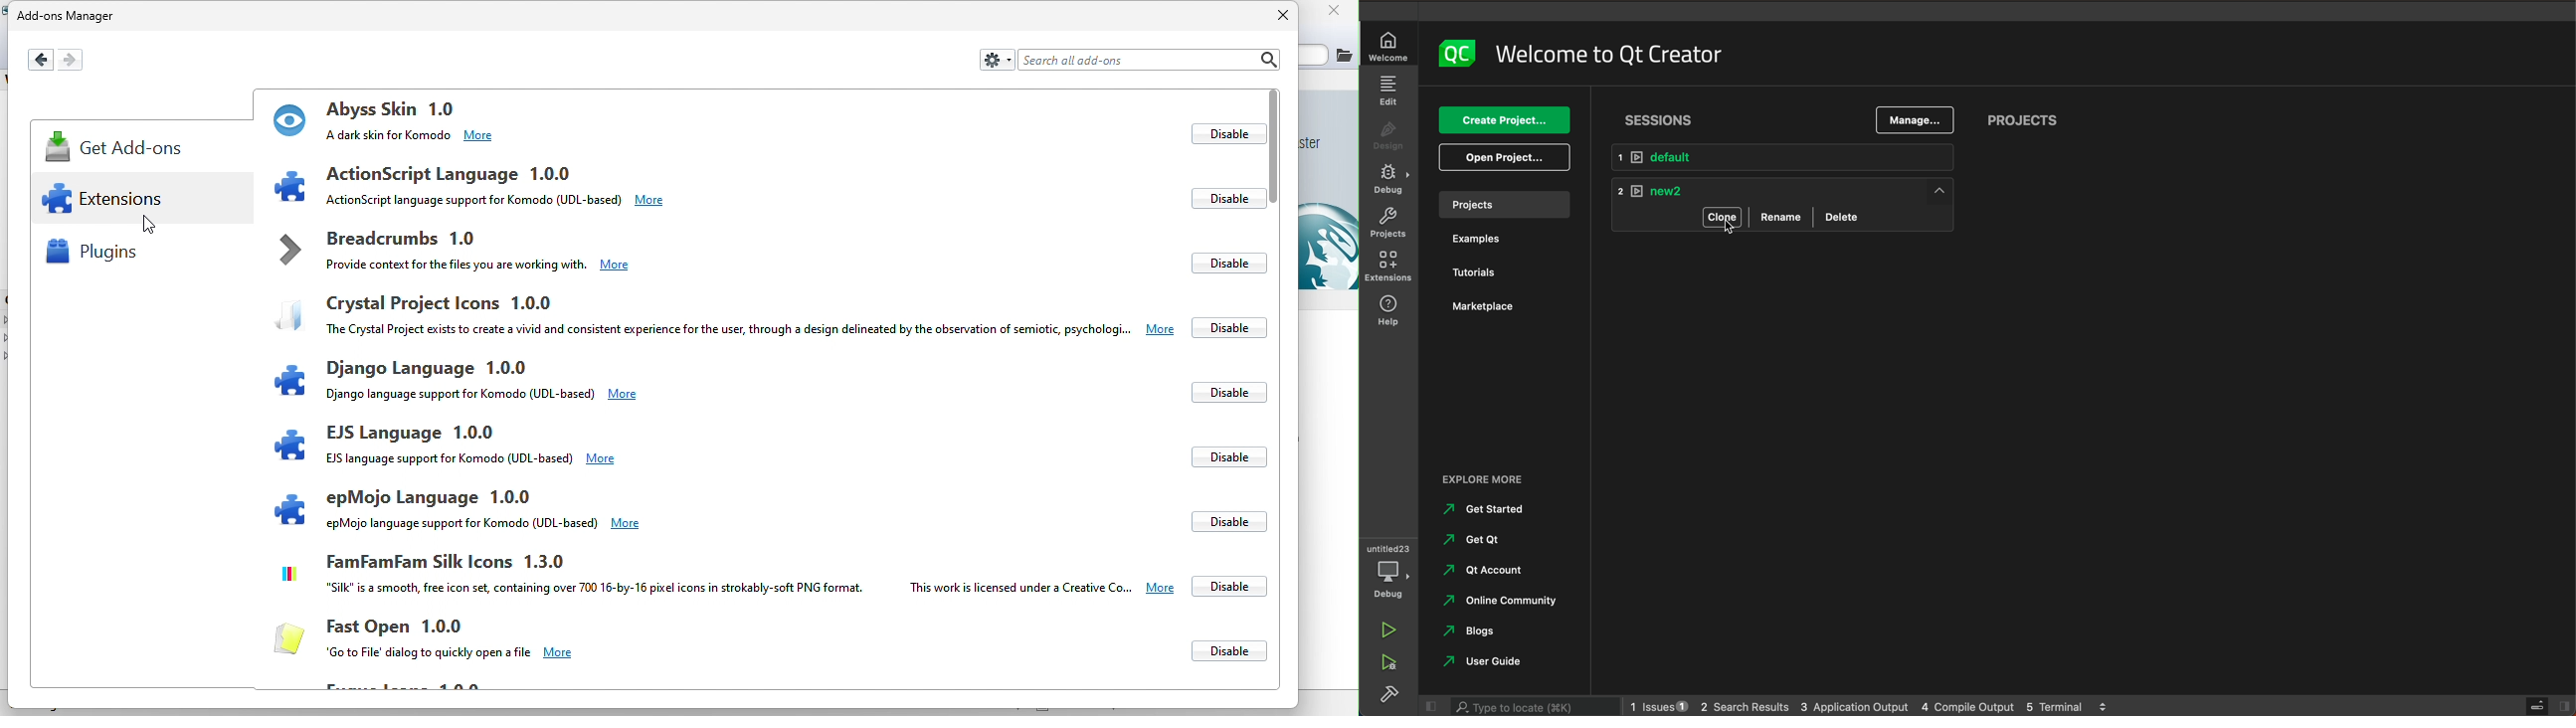 Image resolution: width=2576 pixels, height=728 pixels. Describe the element at coordinates (1391, 93) in the screenshot. I see `edit` at that location.